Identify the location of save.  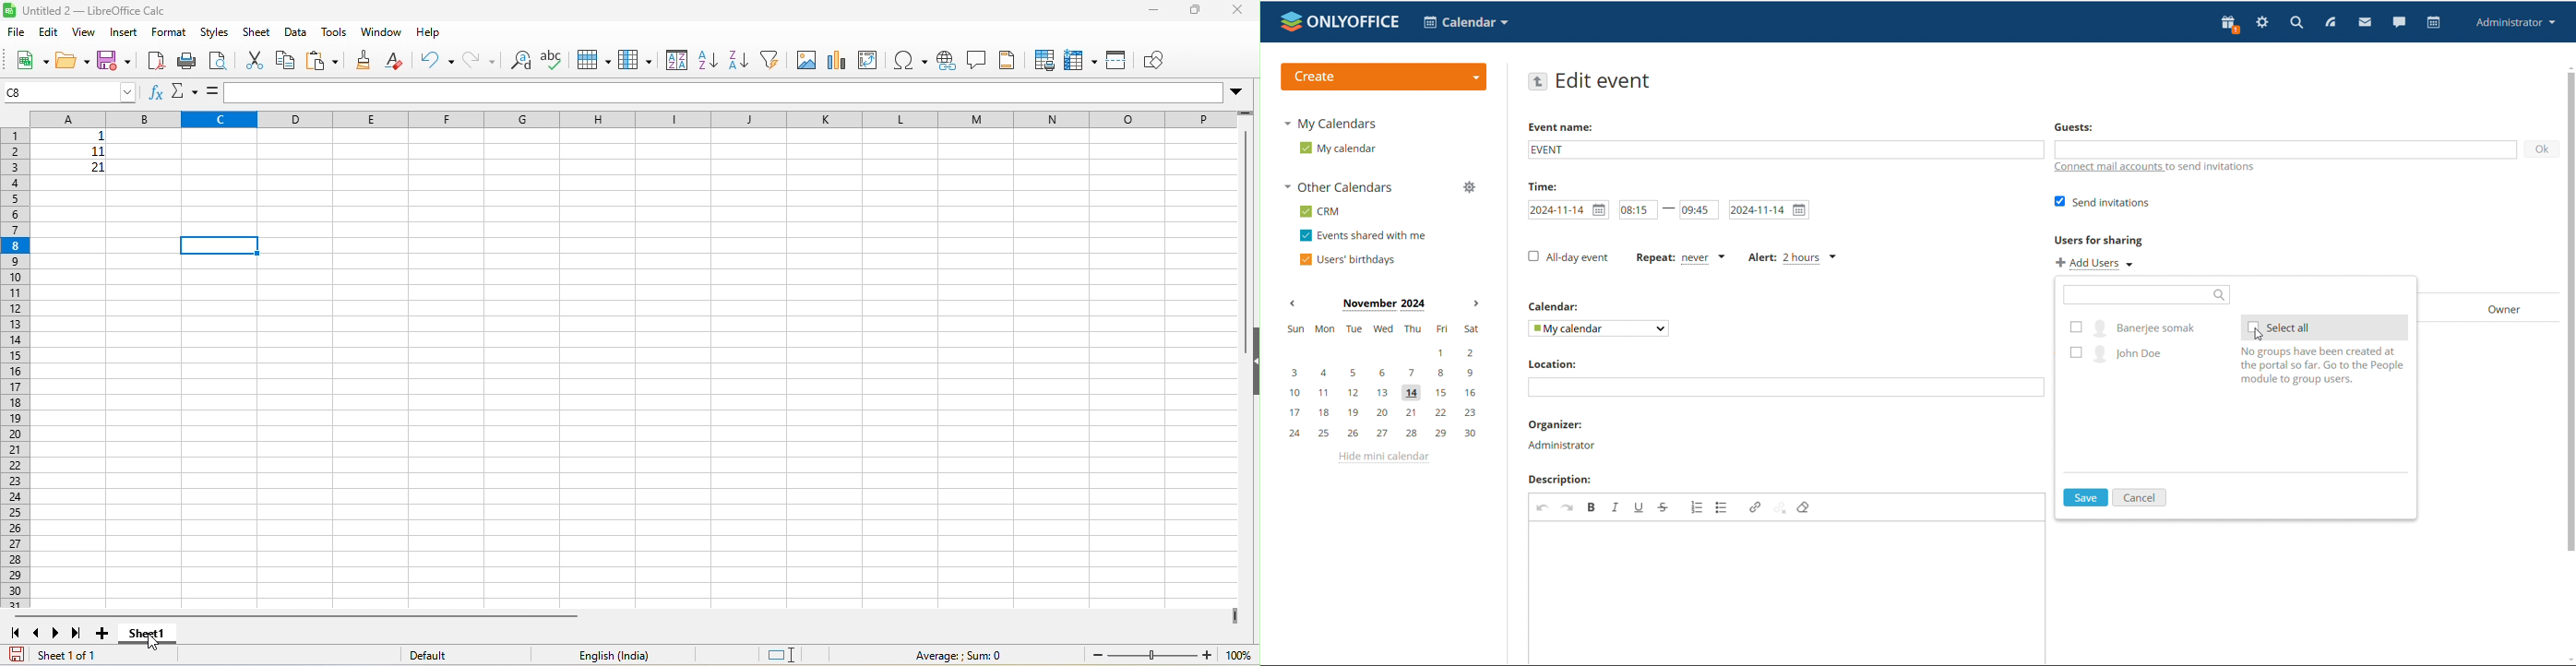
(2085, 497).